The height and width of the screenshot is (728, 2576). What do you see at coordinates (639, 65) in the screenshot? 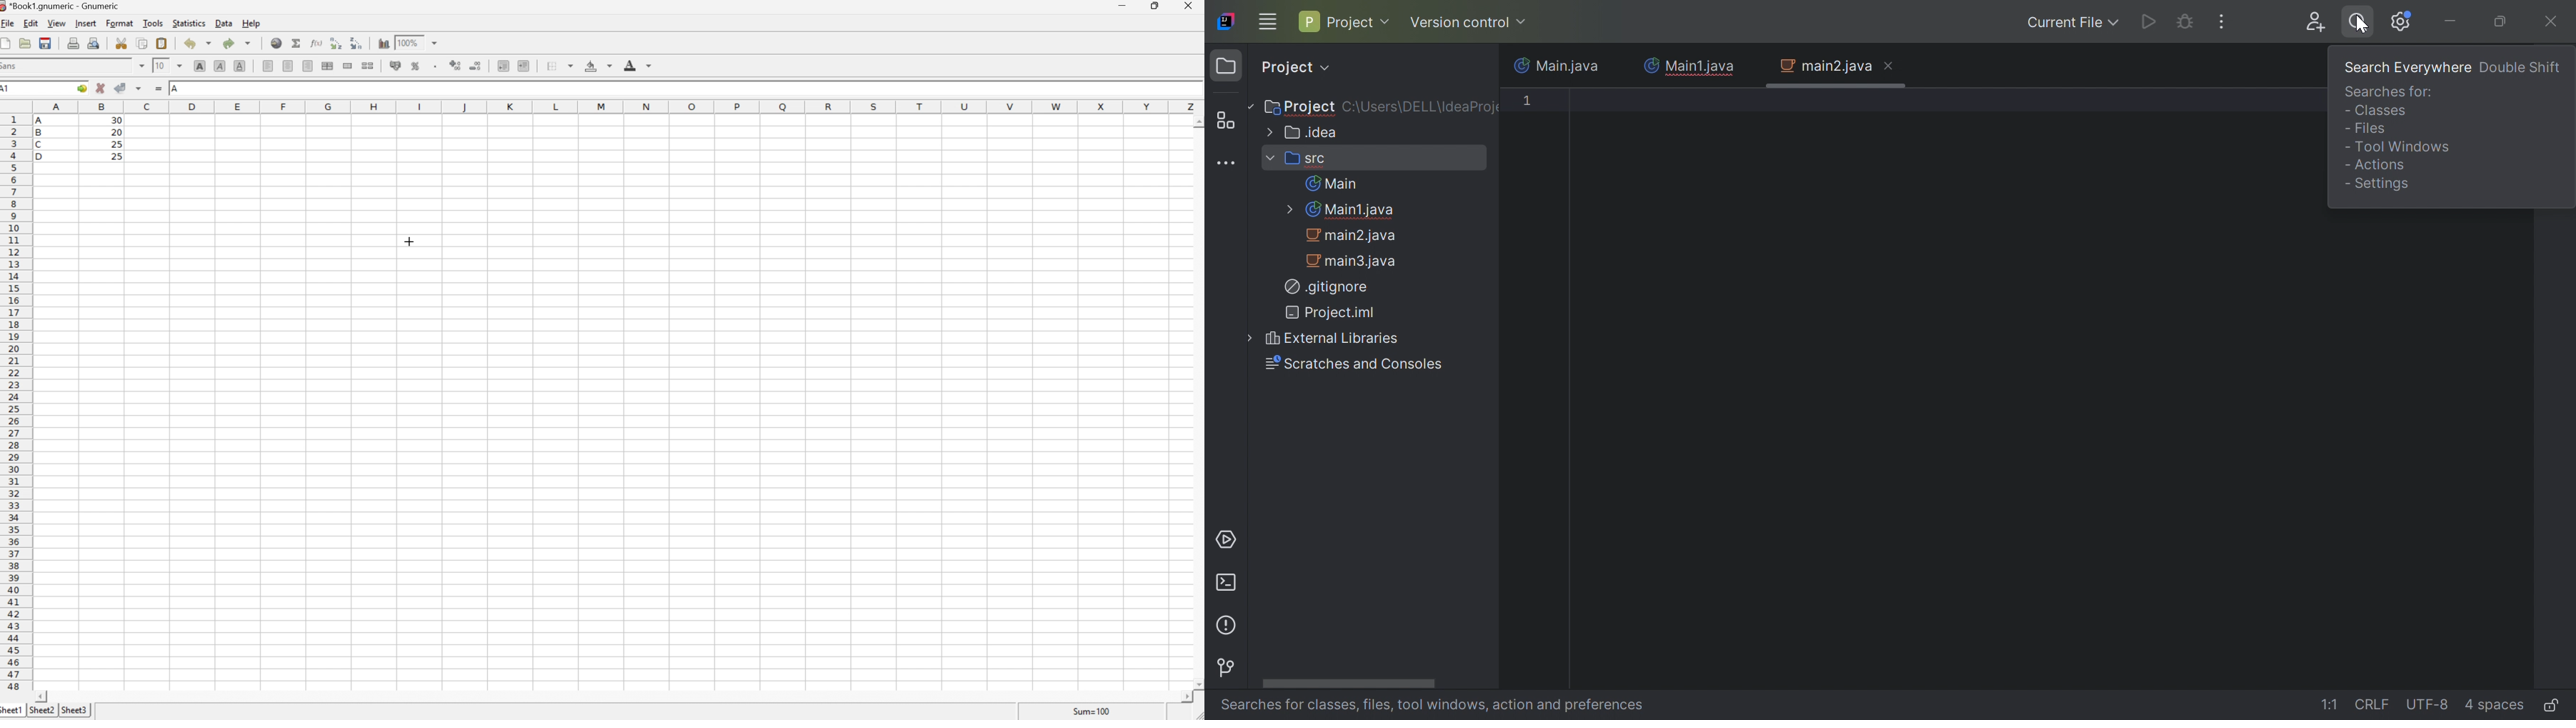
I see `Foreground` at bounding box center [639, 65].